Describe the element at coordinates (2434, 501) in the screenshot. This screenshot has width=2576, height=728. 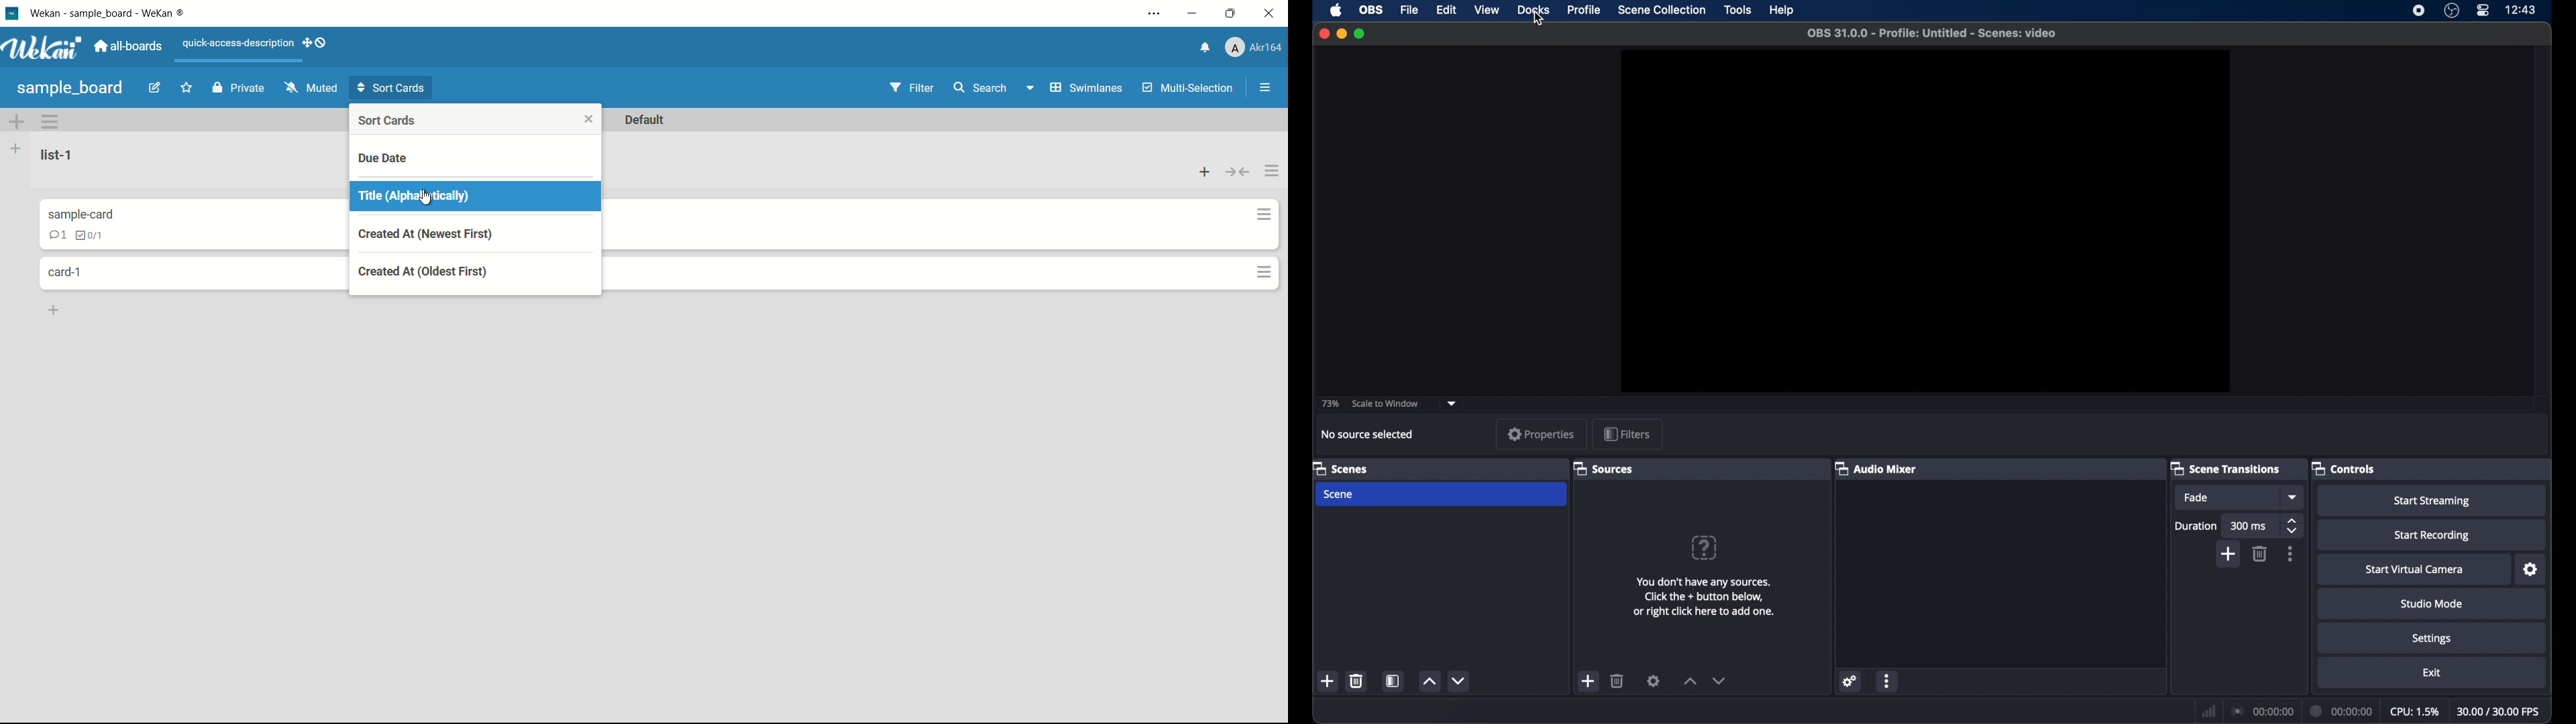
I see `start streaming` at that location.